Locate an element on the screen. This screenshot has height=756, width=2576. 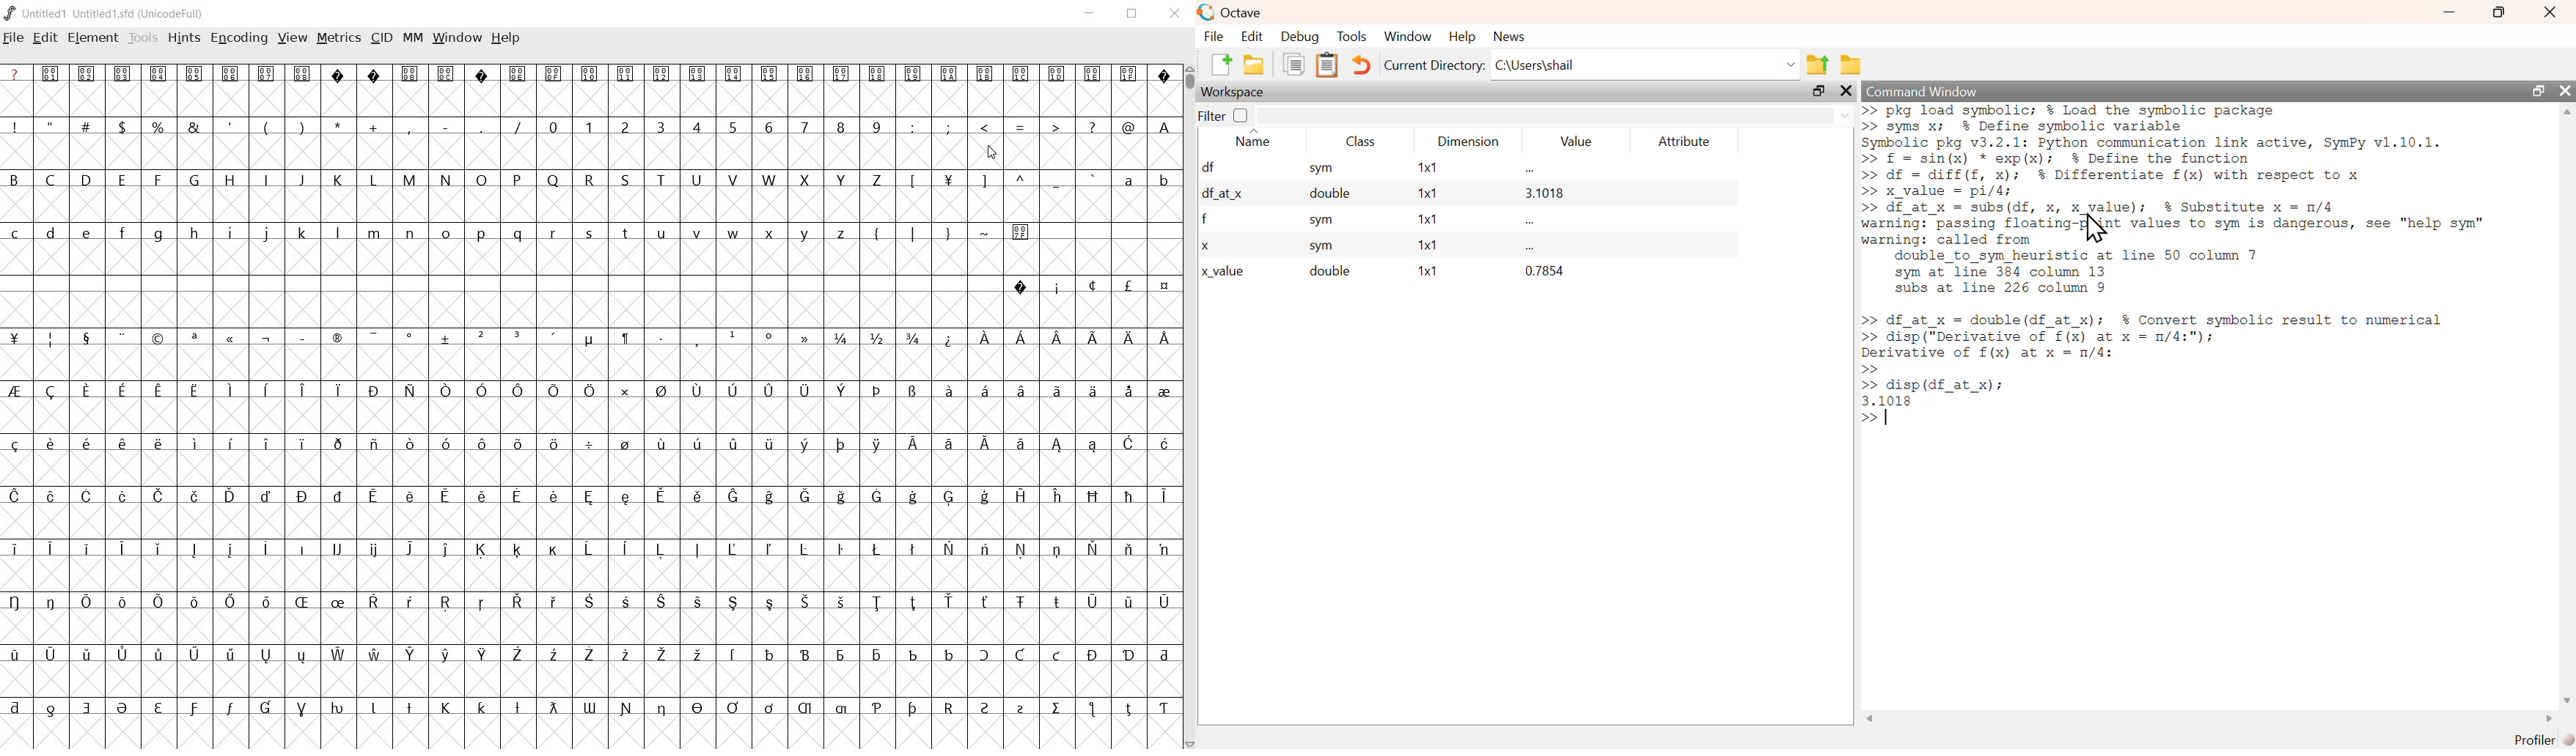
close is located at coordinates (1176, 15).